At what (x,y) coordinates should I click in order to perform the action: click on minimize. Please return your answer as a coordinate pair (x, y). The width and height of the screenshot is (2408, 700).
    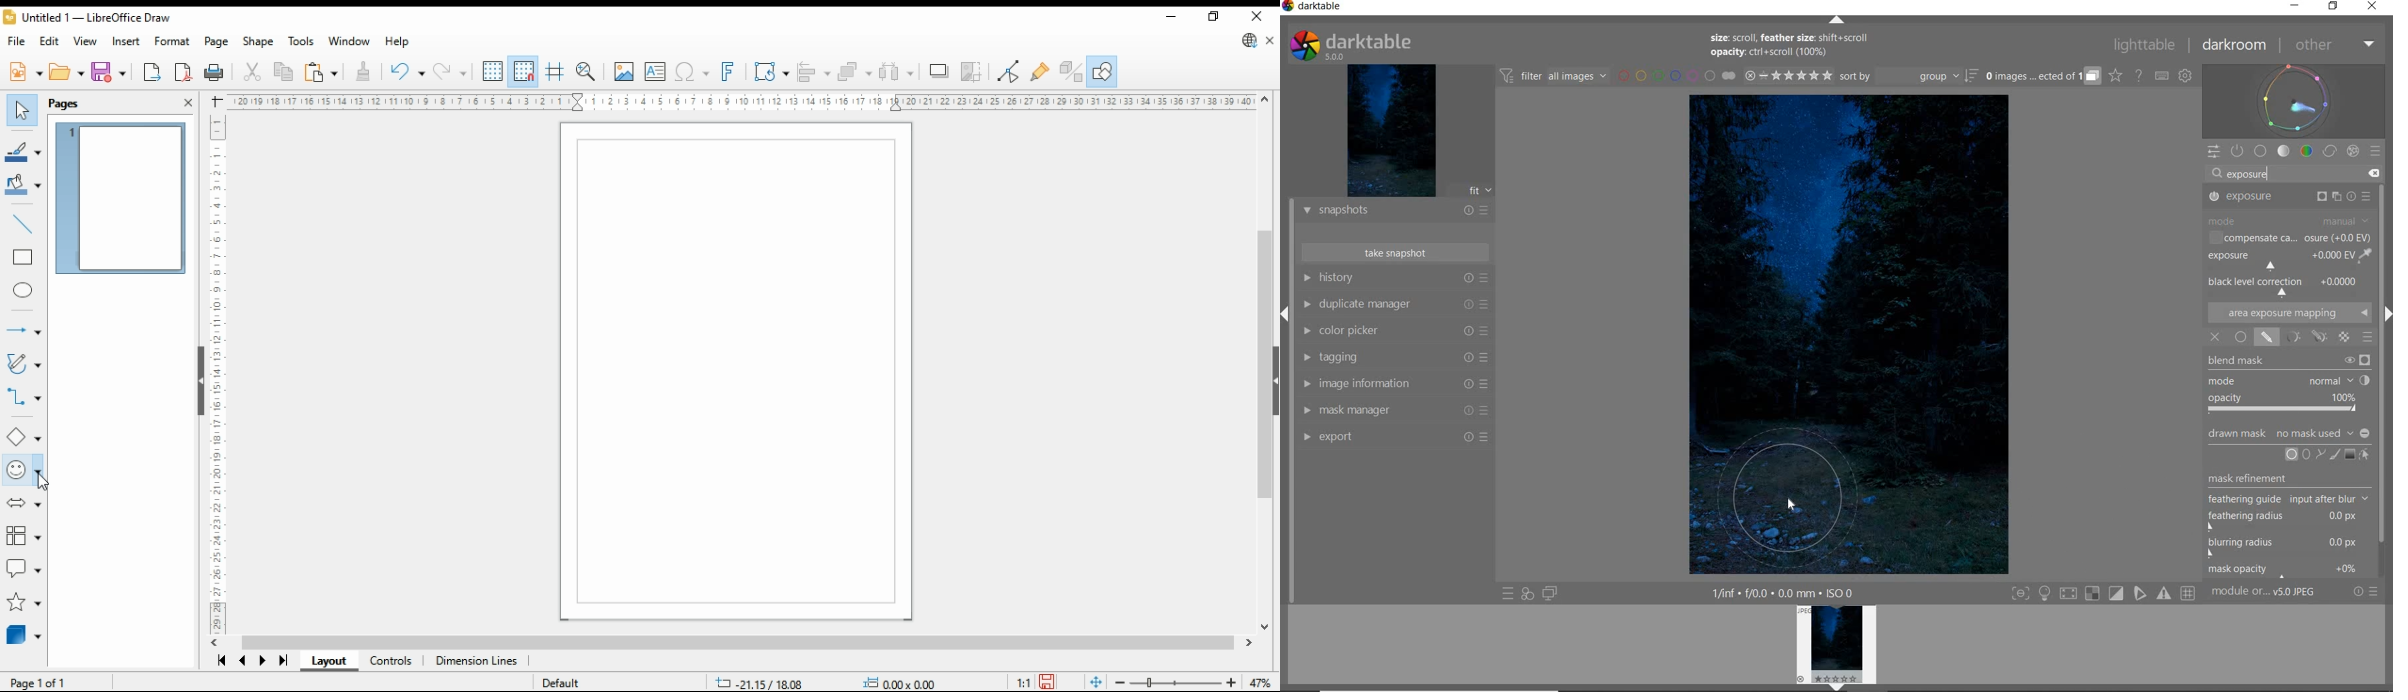
    Looking at the image, I should click on (1170, 16).